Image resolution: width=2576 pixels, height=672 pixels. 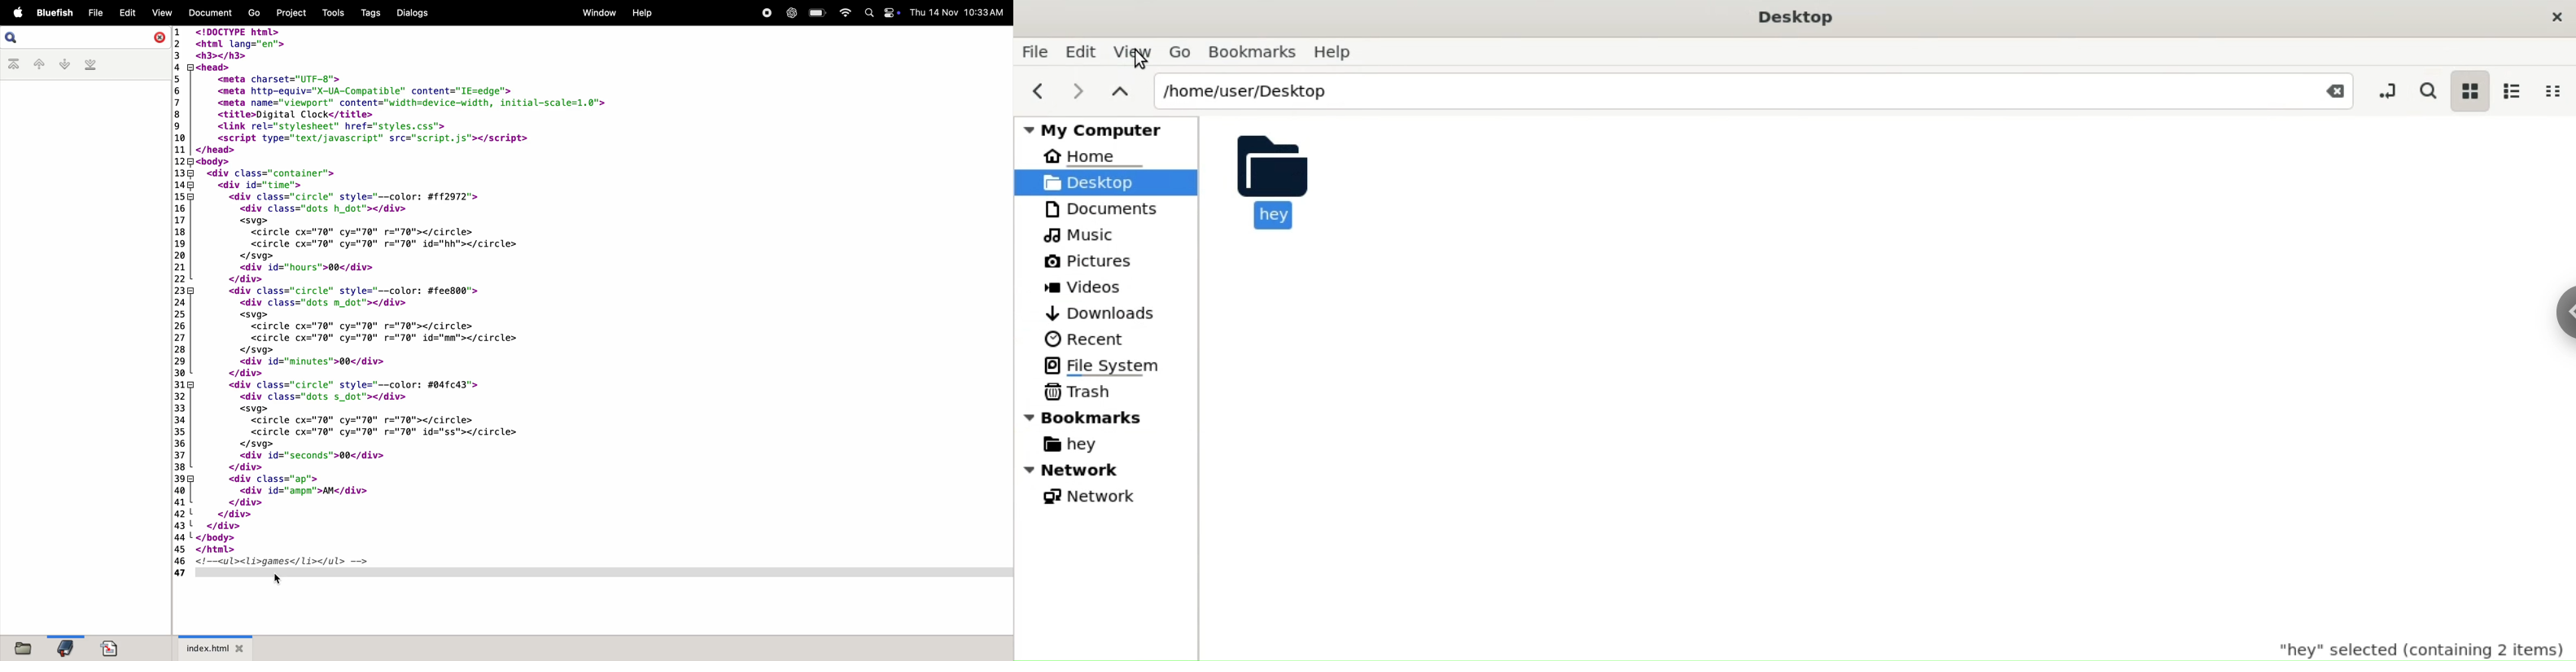 What do you see at coordinates (1099, 182) in the screenshot?
I see `Desktop` at bounding box center [1099, 182].